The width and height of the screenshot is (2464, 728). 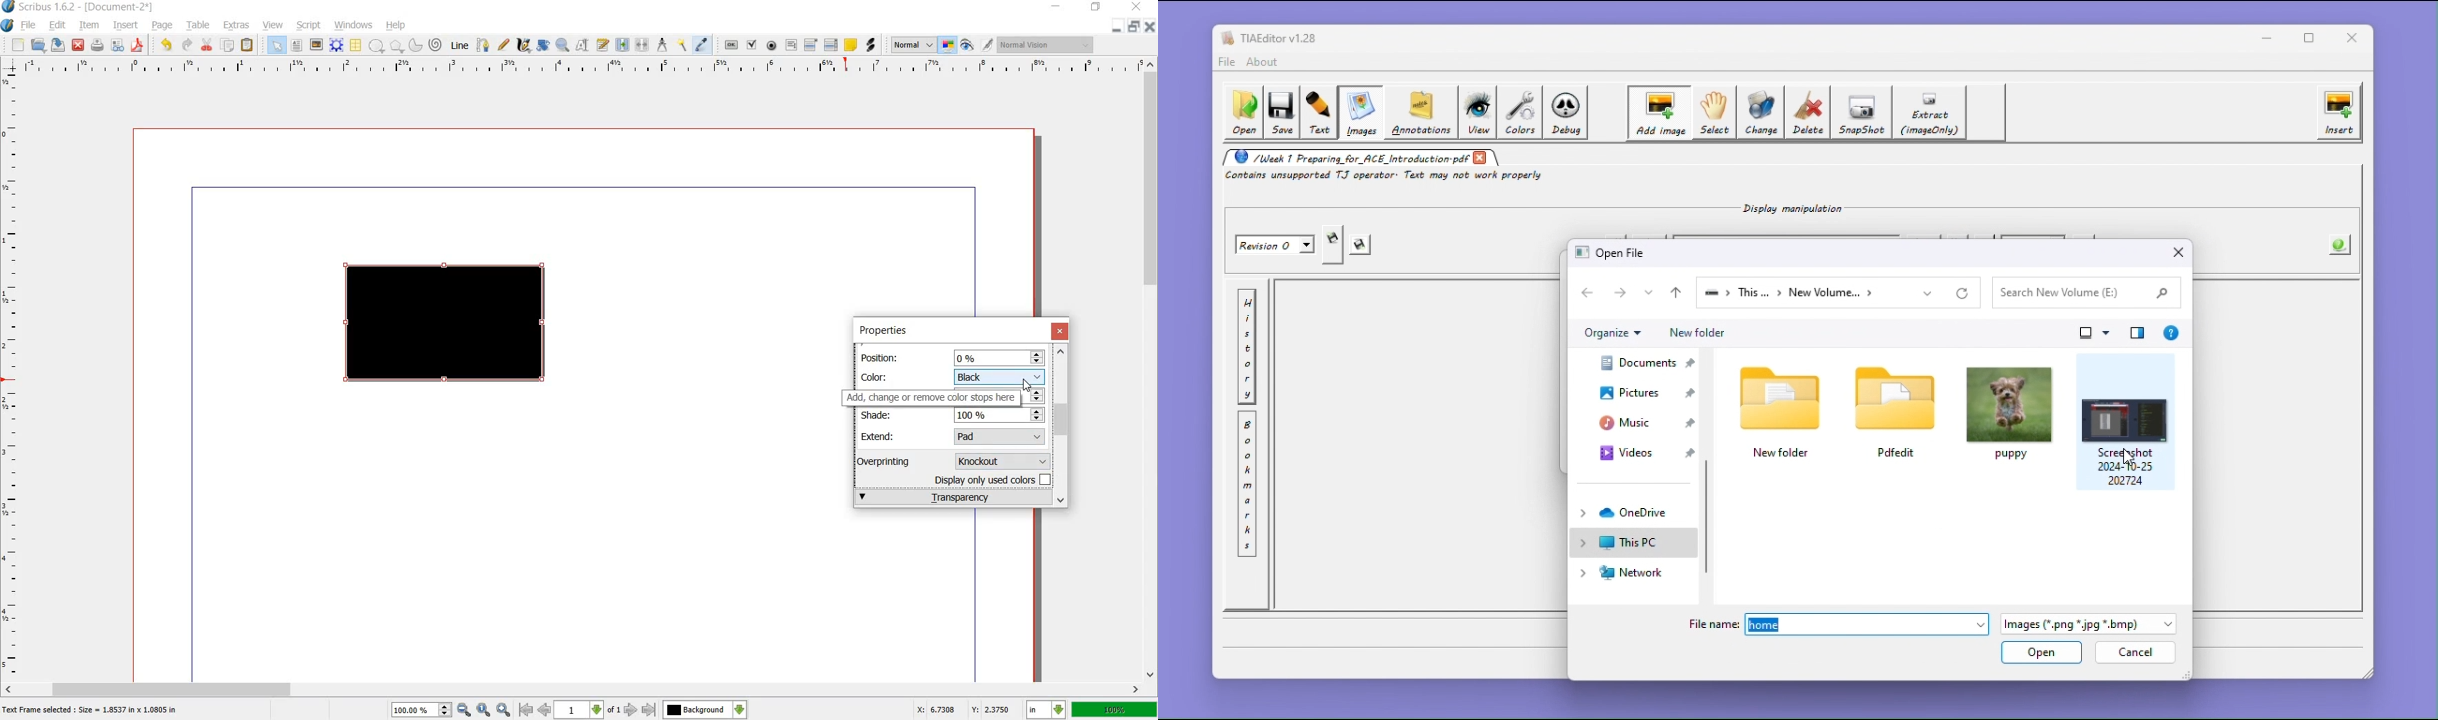 What do you see at coordinates (92, 711) in the screenshot?
I see `text frame selected : size = 1.8537 in x 1.0805 in` at bounding box center [92, 711].